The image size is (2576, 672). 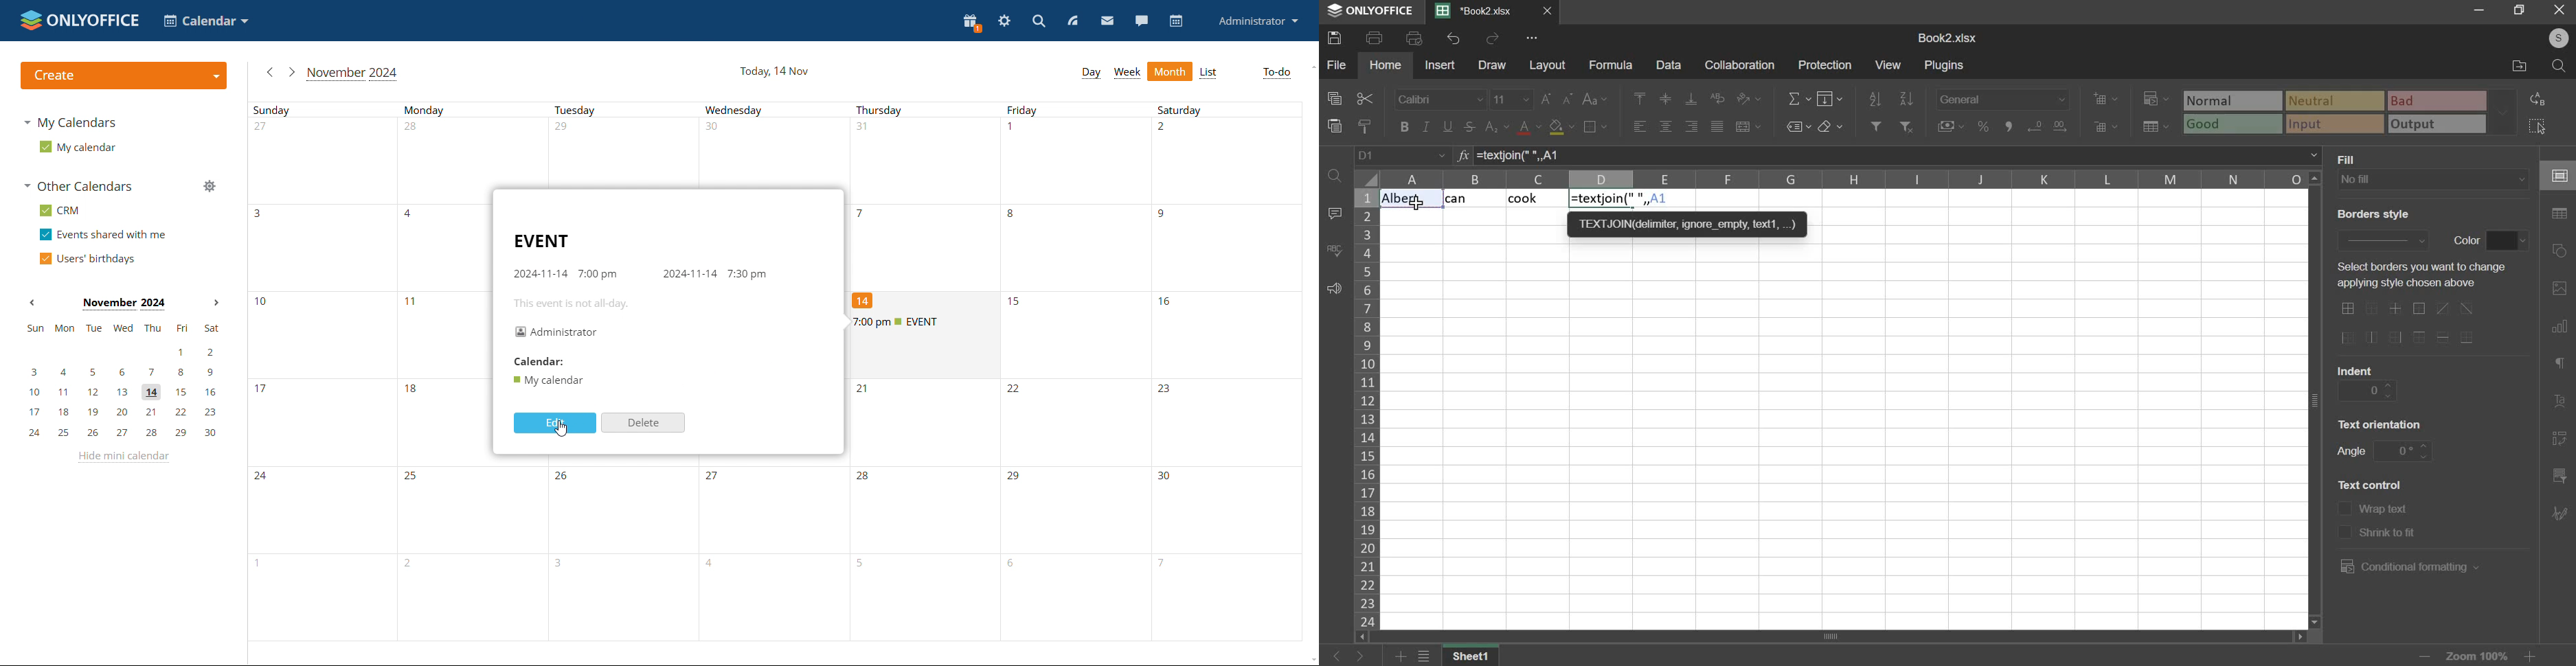 I want to click on pivot table, so click(x=2560, y=440).